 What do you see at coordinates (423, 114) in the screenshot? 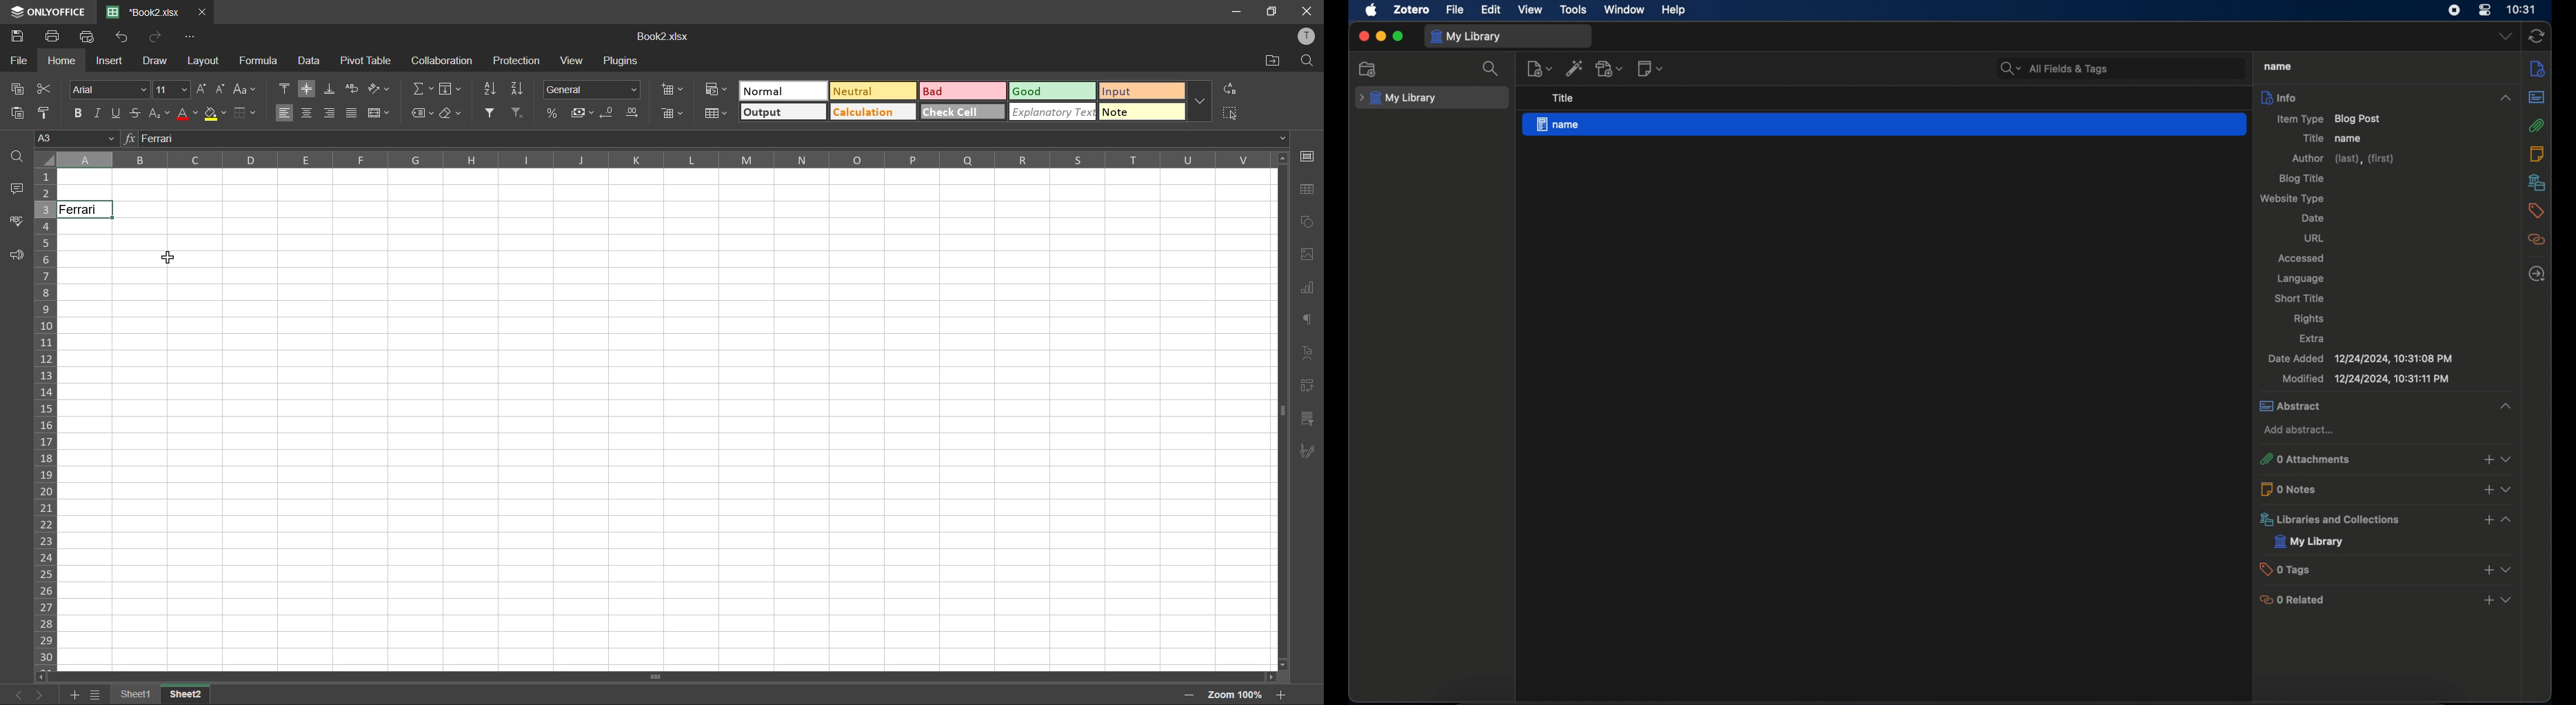
I see `named ranges` at bounding box center [423, 114].